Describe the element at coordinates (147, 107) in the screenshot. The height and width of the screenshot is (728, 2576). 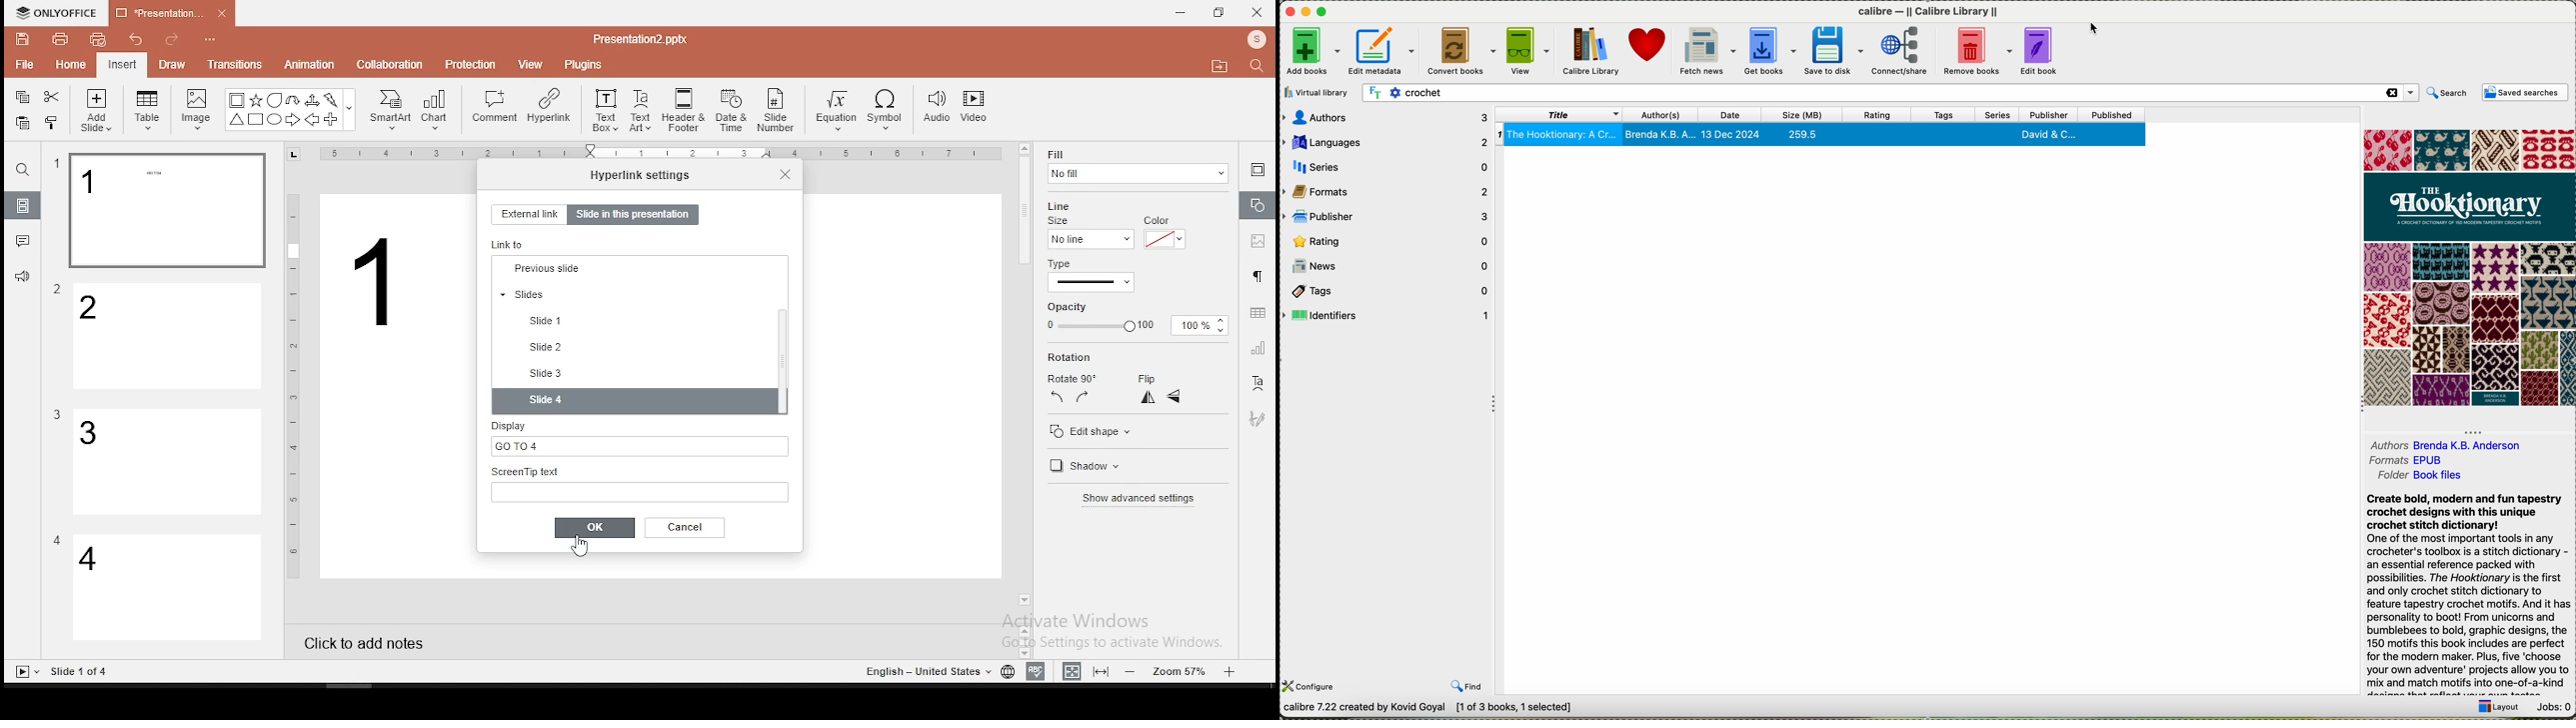
I see `table` at that location.